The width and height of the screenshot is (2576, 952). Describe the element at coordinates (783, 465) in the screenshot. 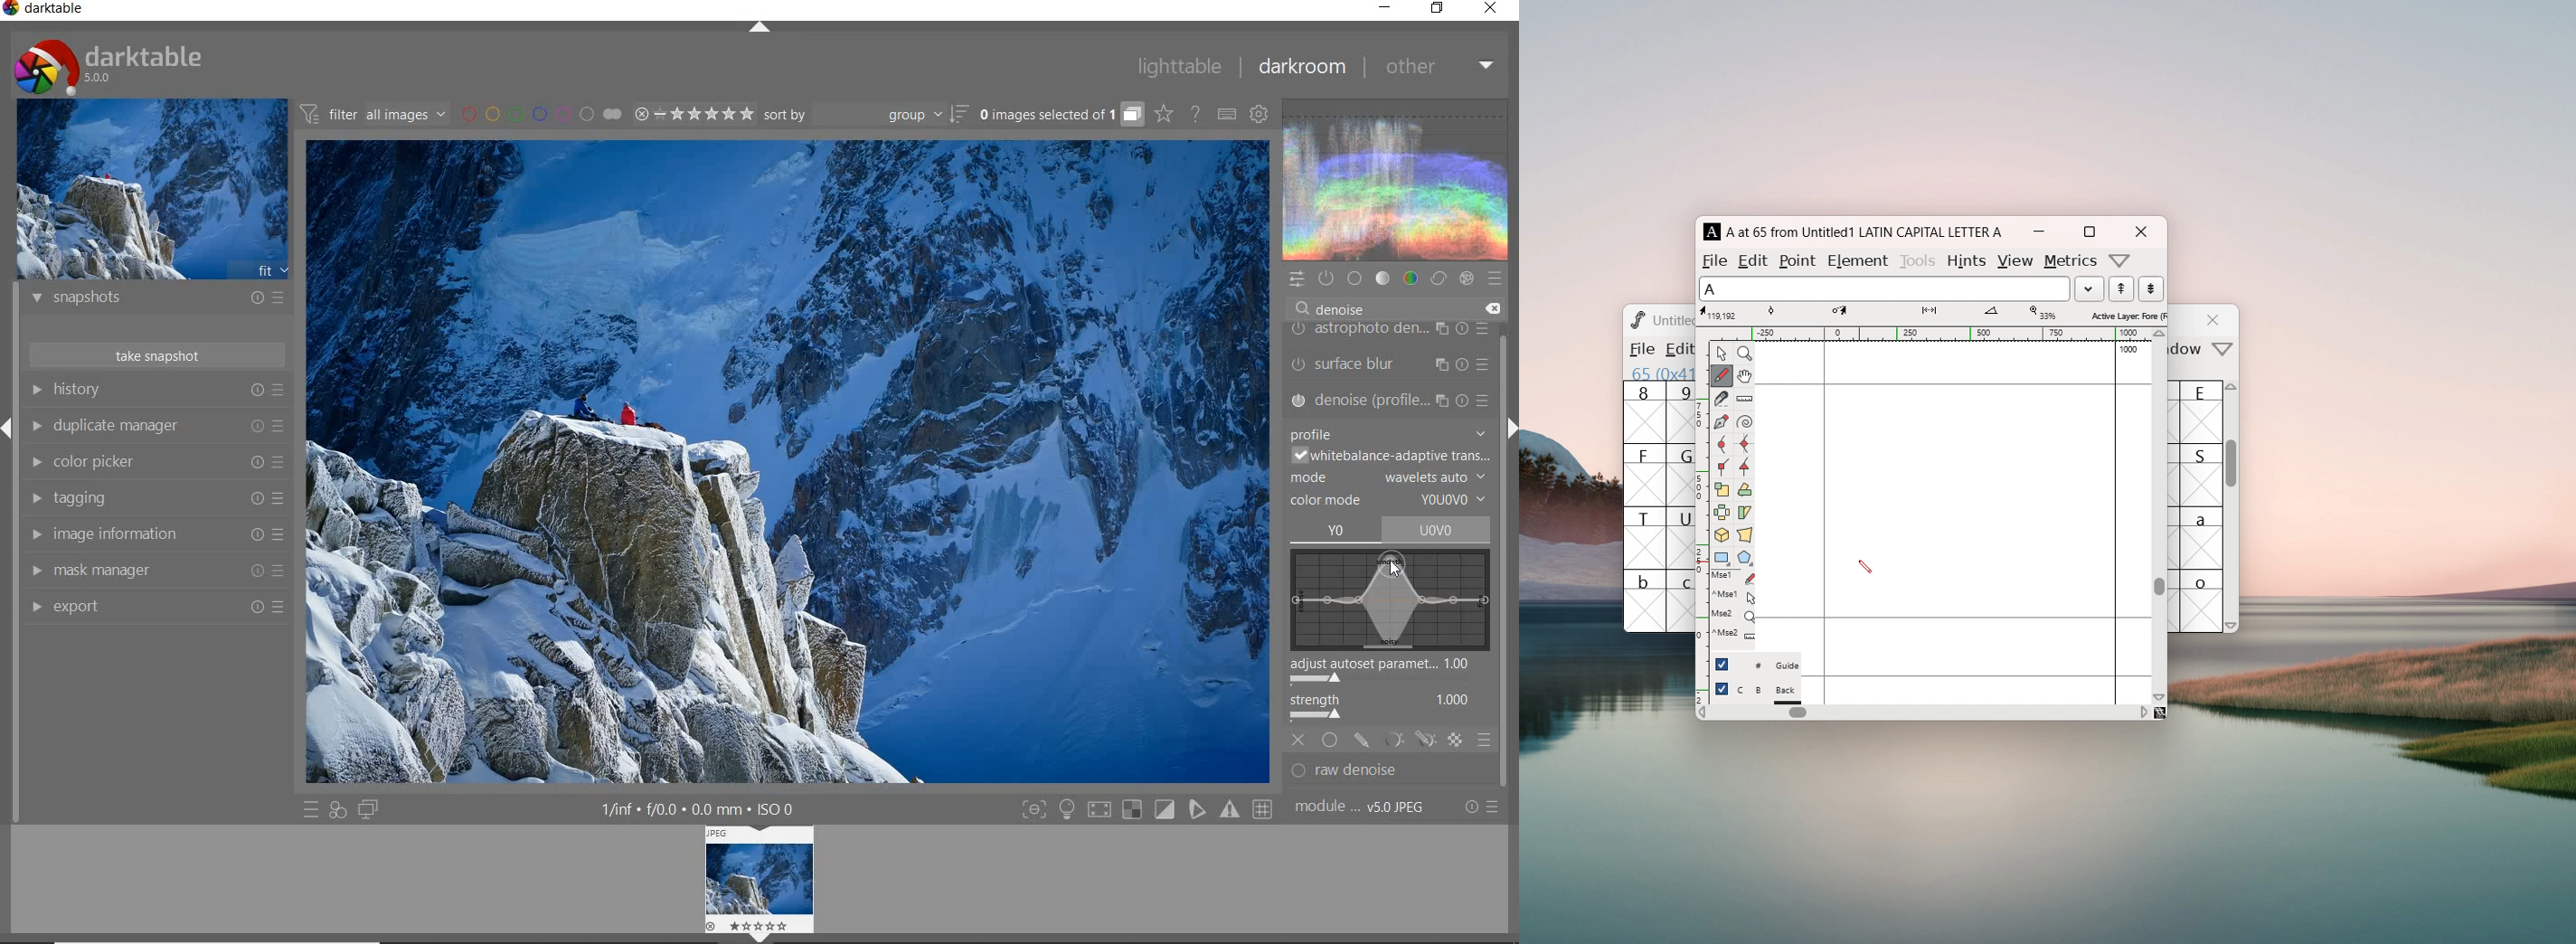

I see `selected image` at that location.